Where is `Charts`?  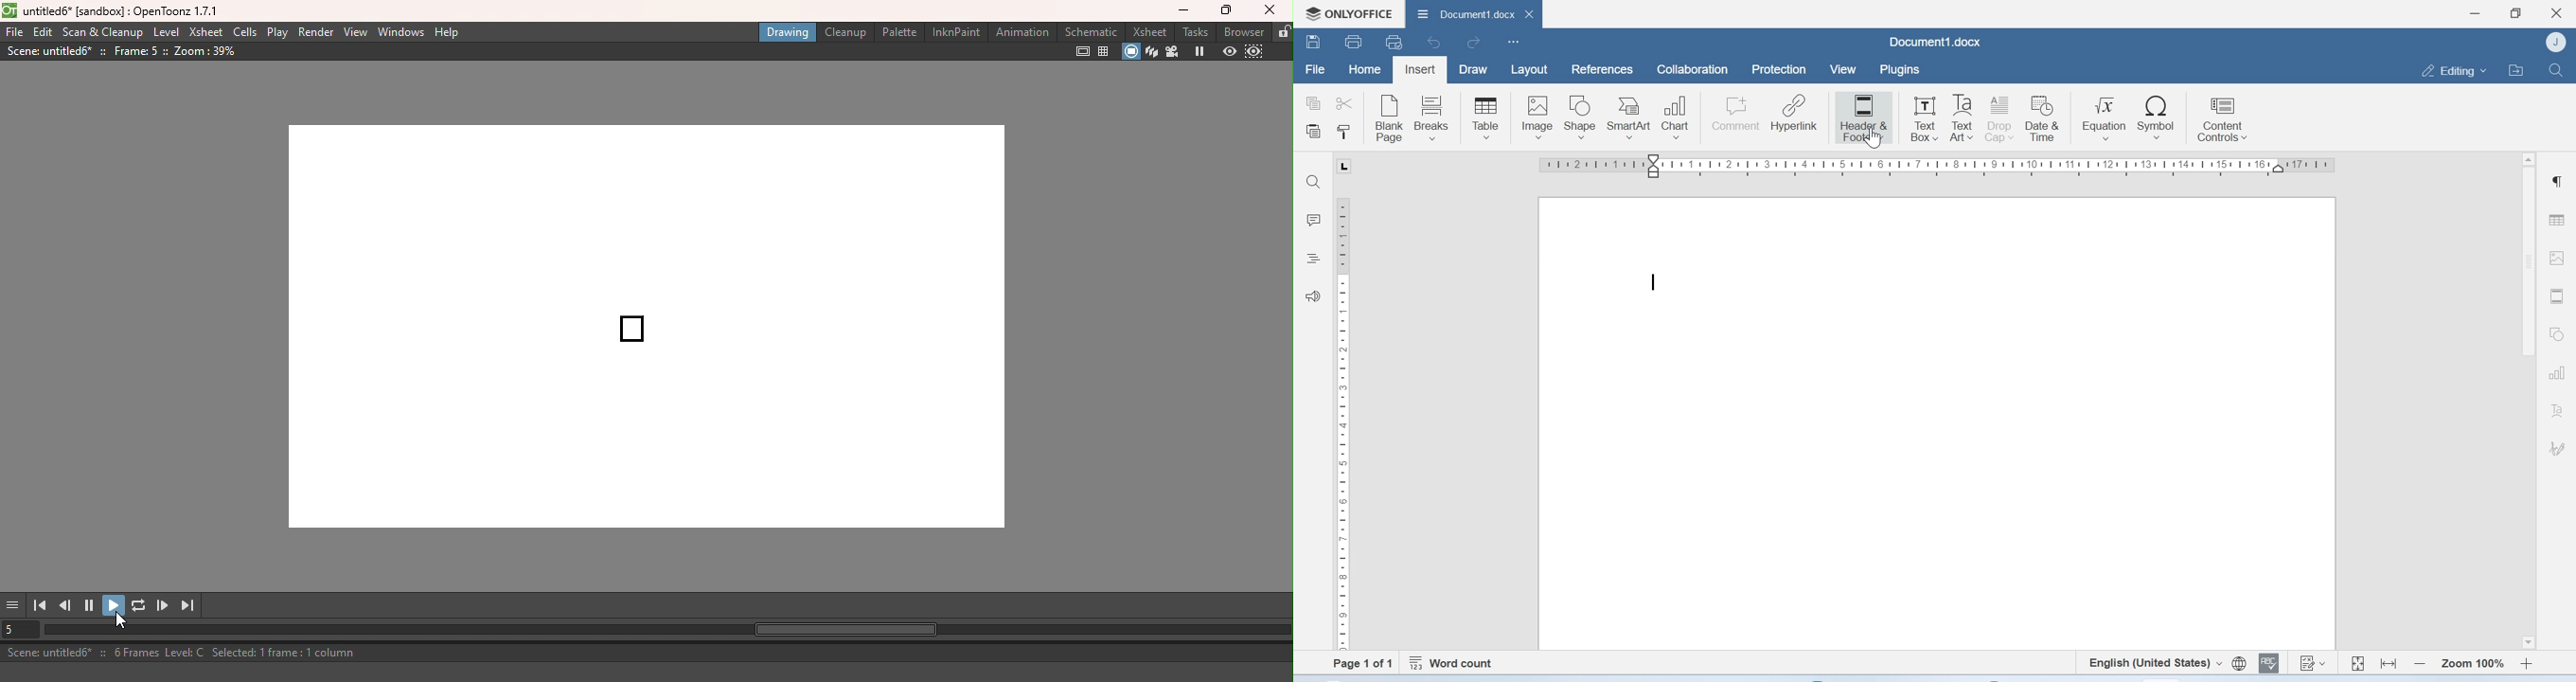
Charts is located at coordinates (2556, 374).